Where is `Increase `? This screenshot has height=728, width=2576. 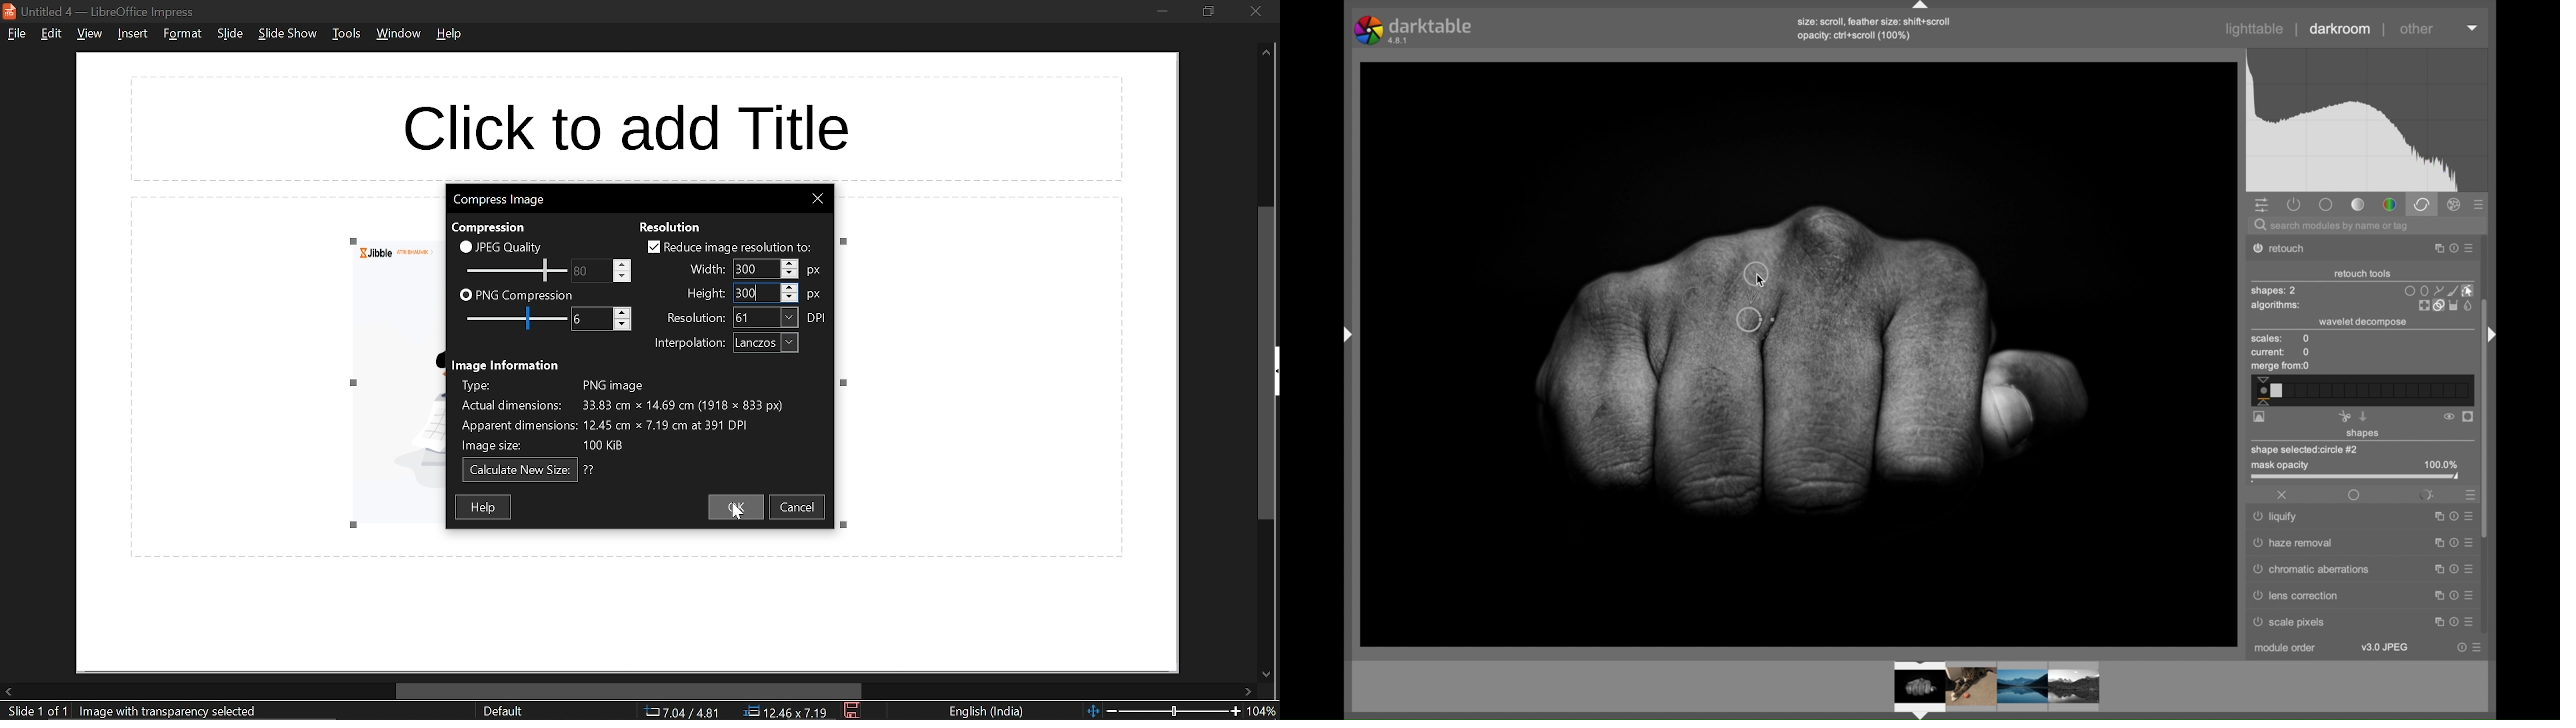
Increase  is located at coordinates (623, 262).